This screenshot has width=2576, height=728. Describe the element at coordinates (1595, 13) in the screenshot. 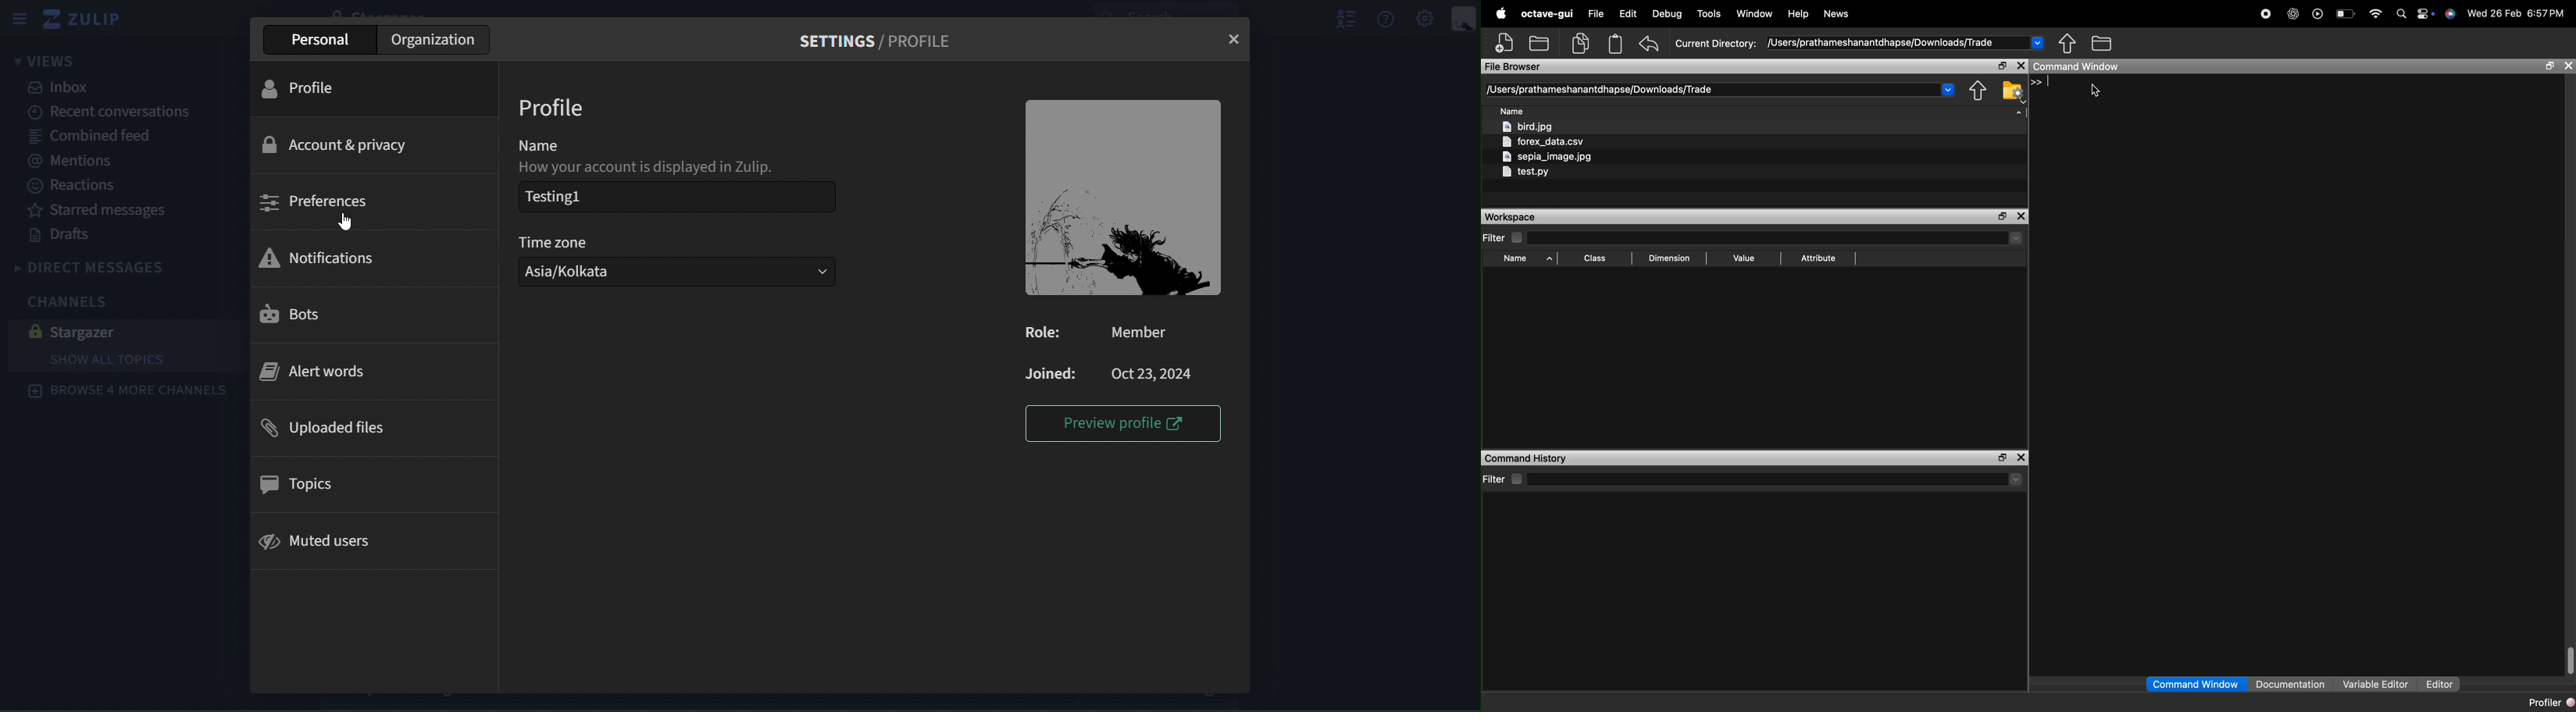

I see `file` at that location.